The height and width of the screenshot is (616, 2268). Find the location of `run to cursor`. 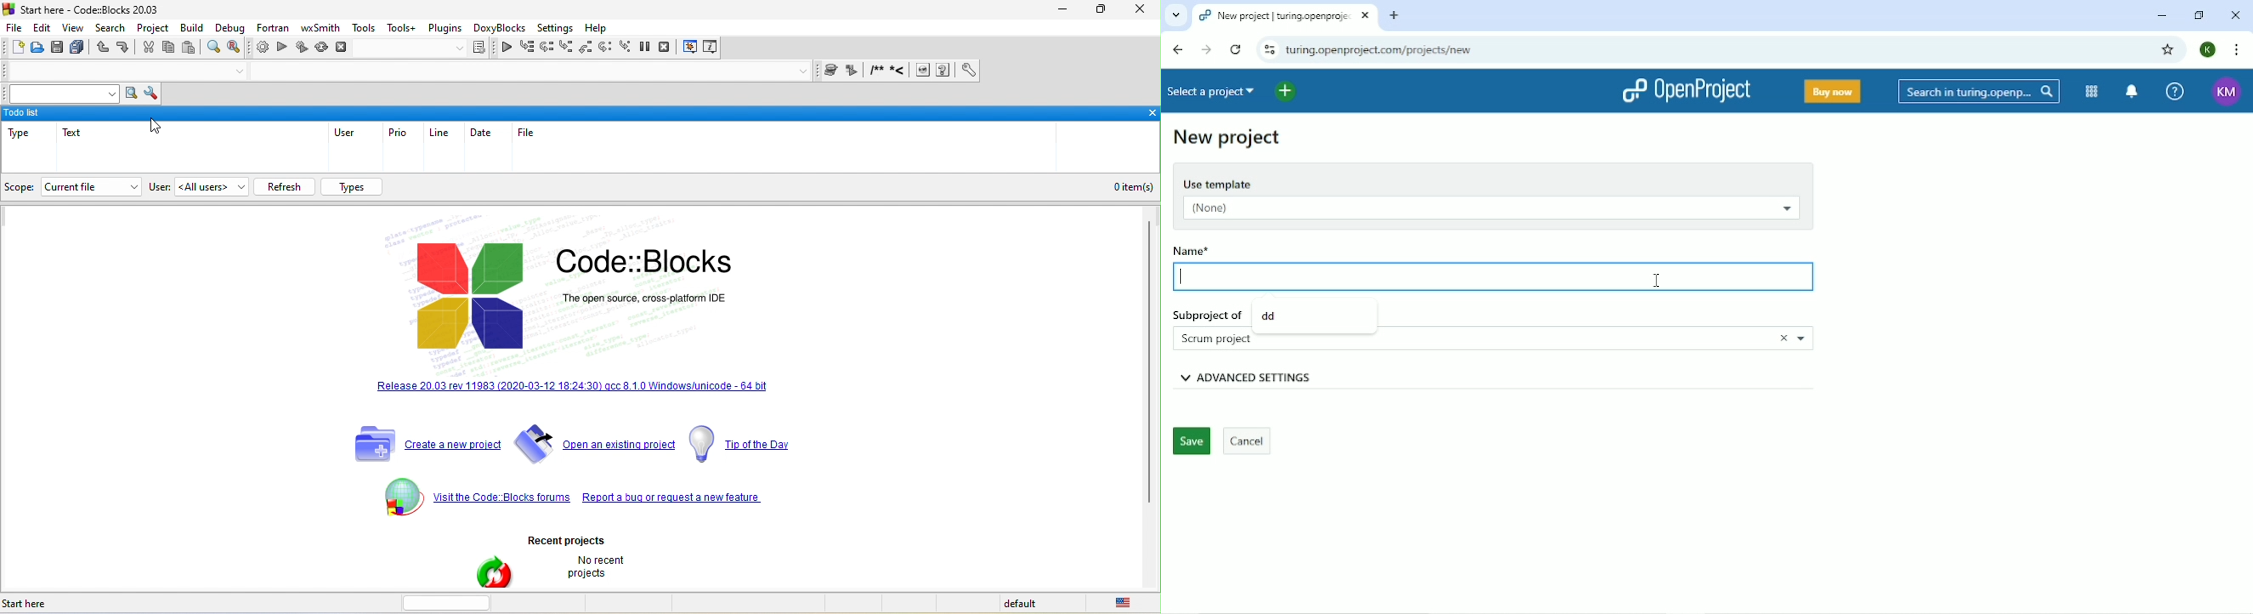

run to cursor is located at coordinates (527, 48).